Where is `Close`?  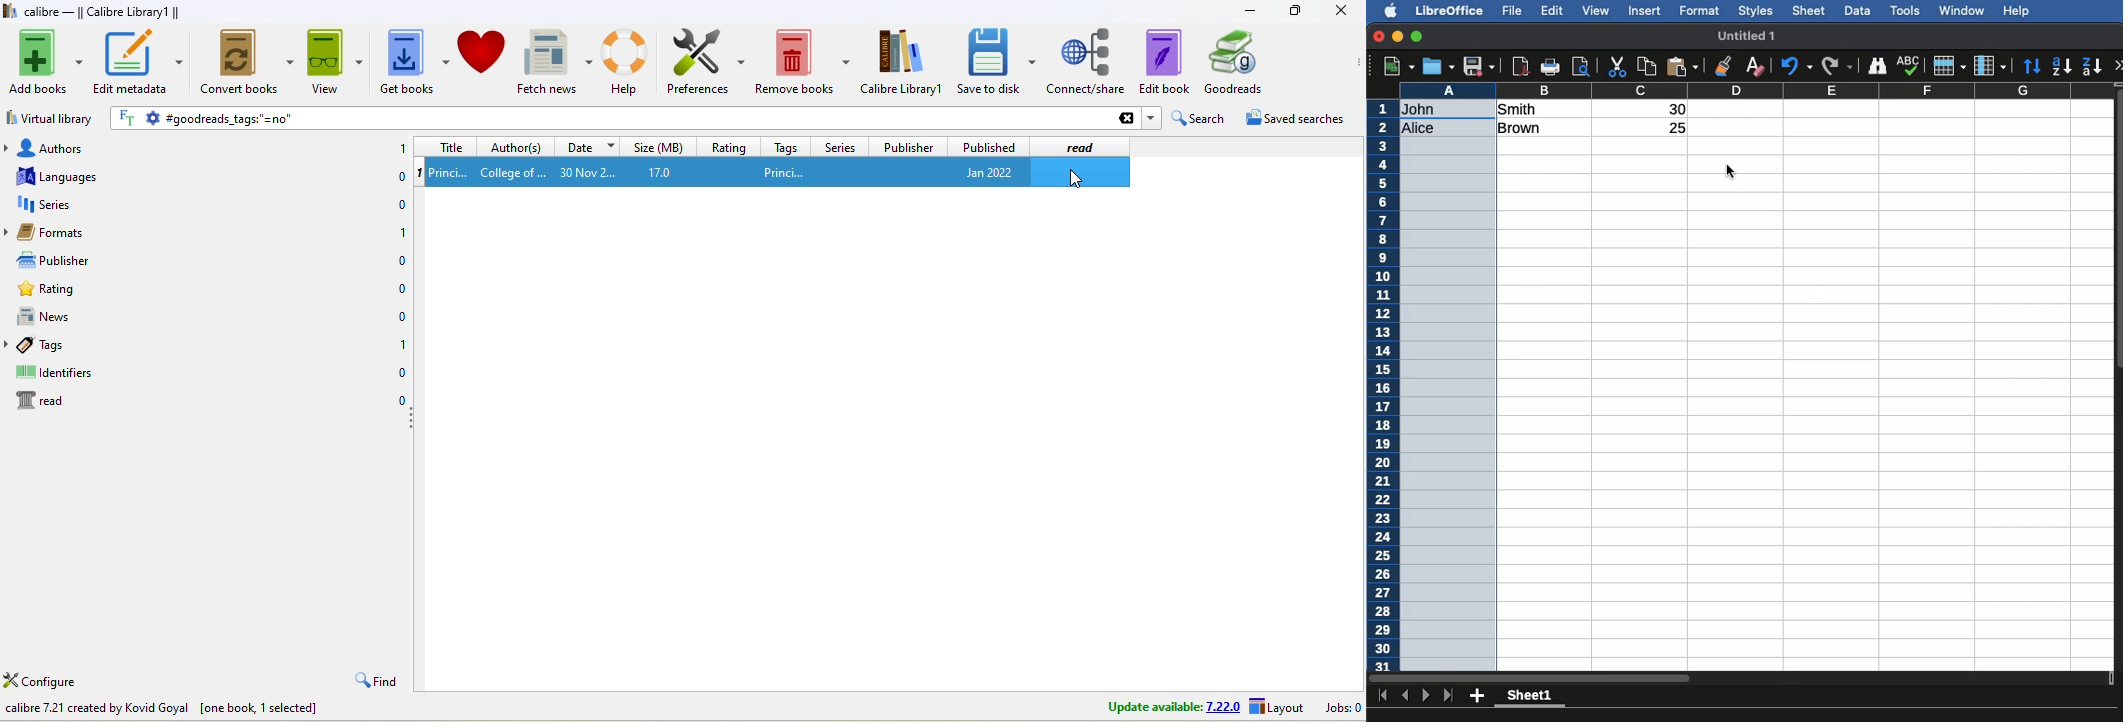 Close is located at coordinates (1378, 36).